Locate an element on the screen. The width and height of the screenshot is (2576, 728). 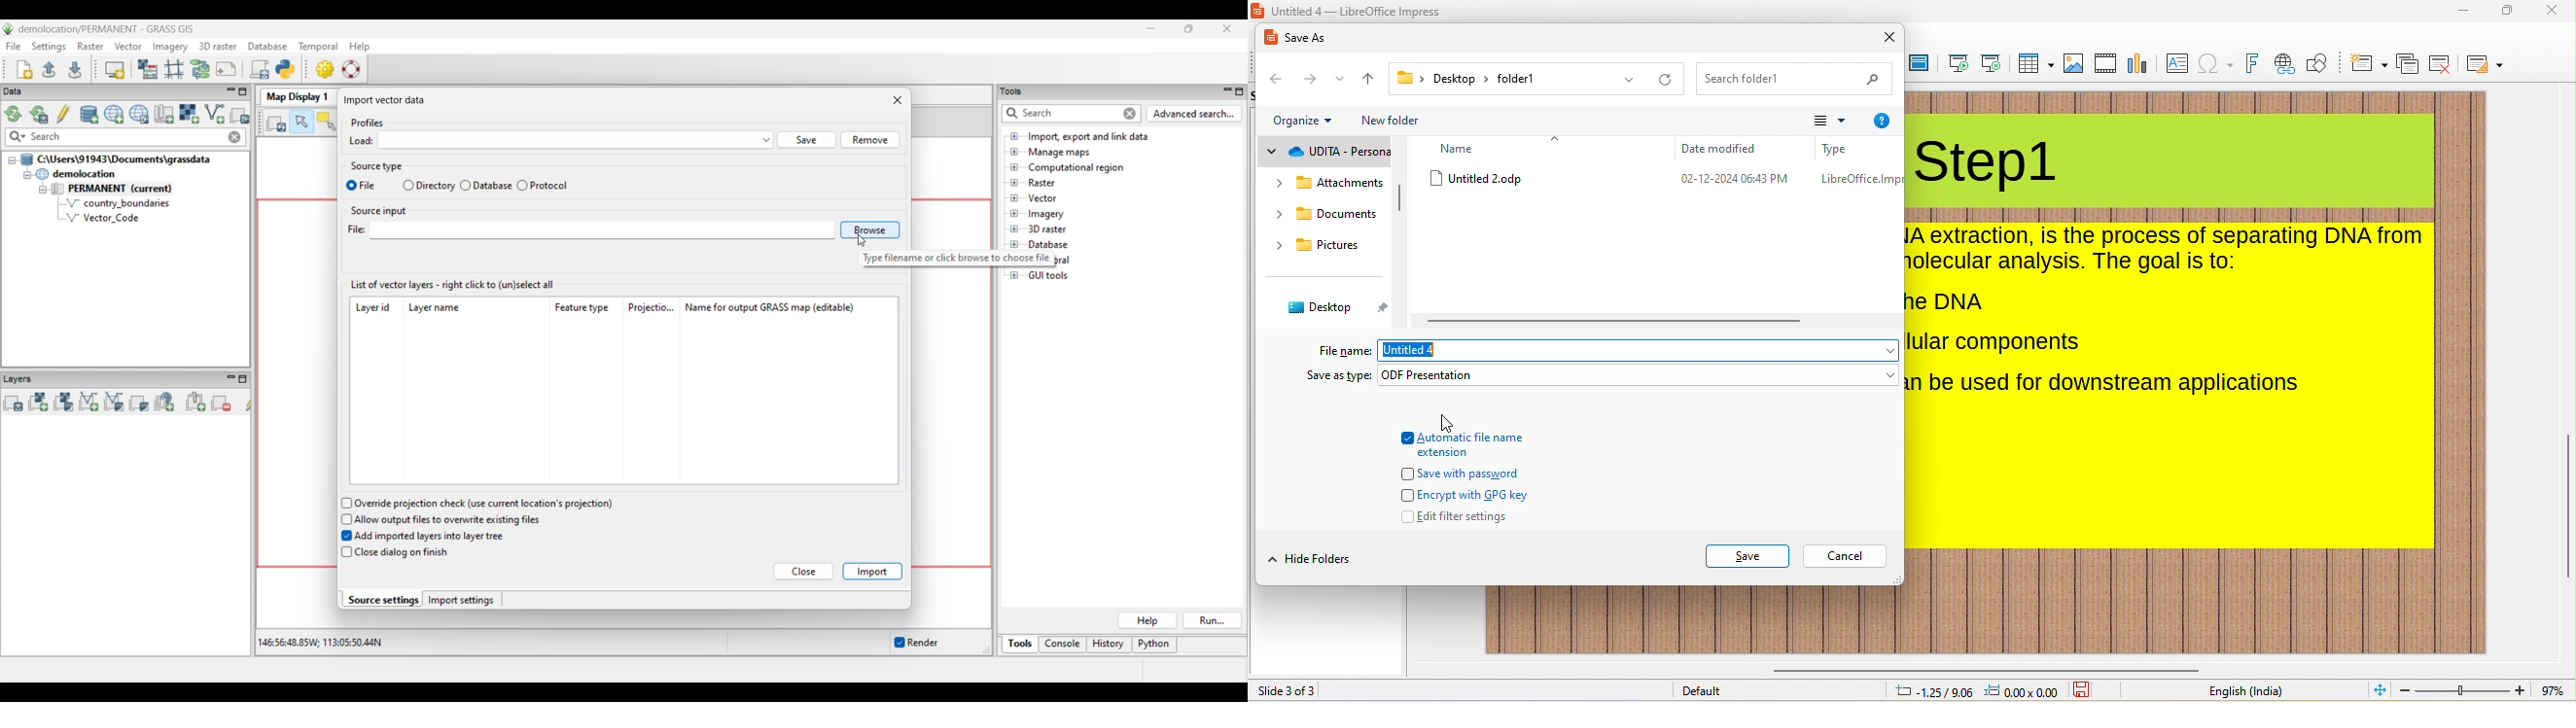
show draw functions is located at coordinates (2320, 65).